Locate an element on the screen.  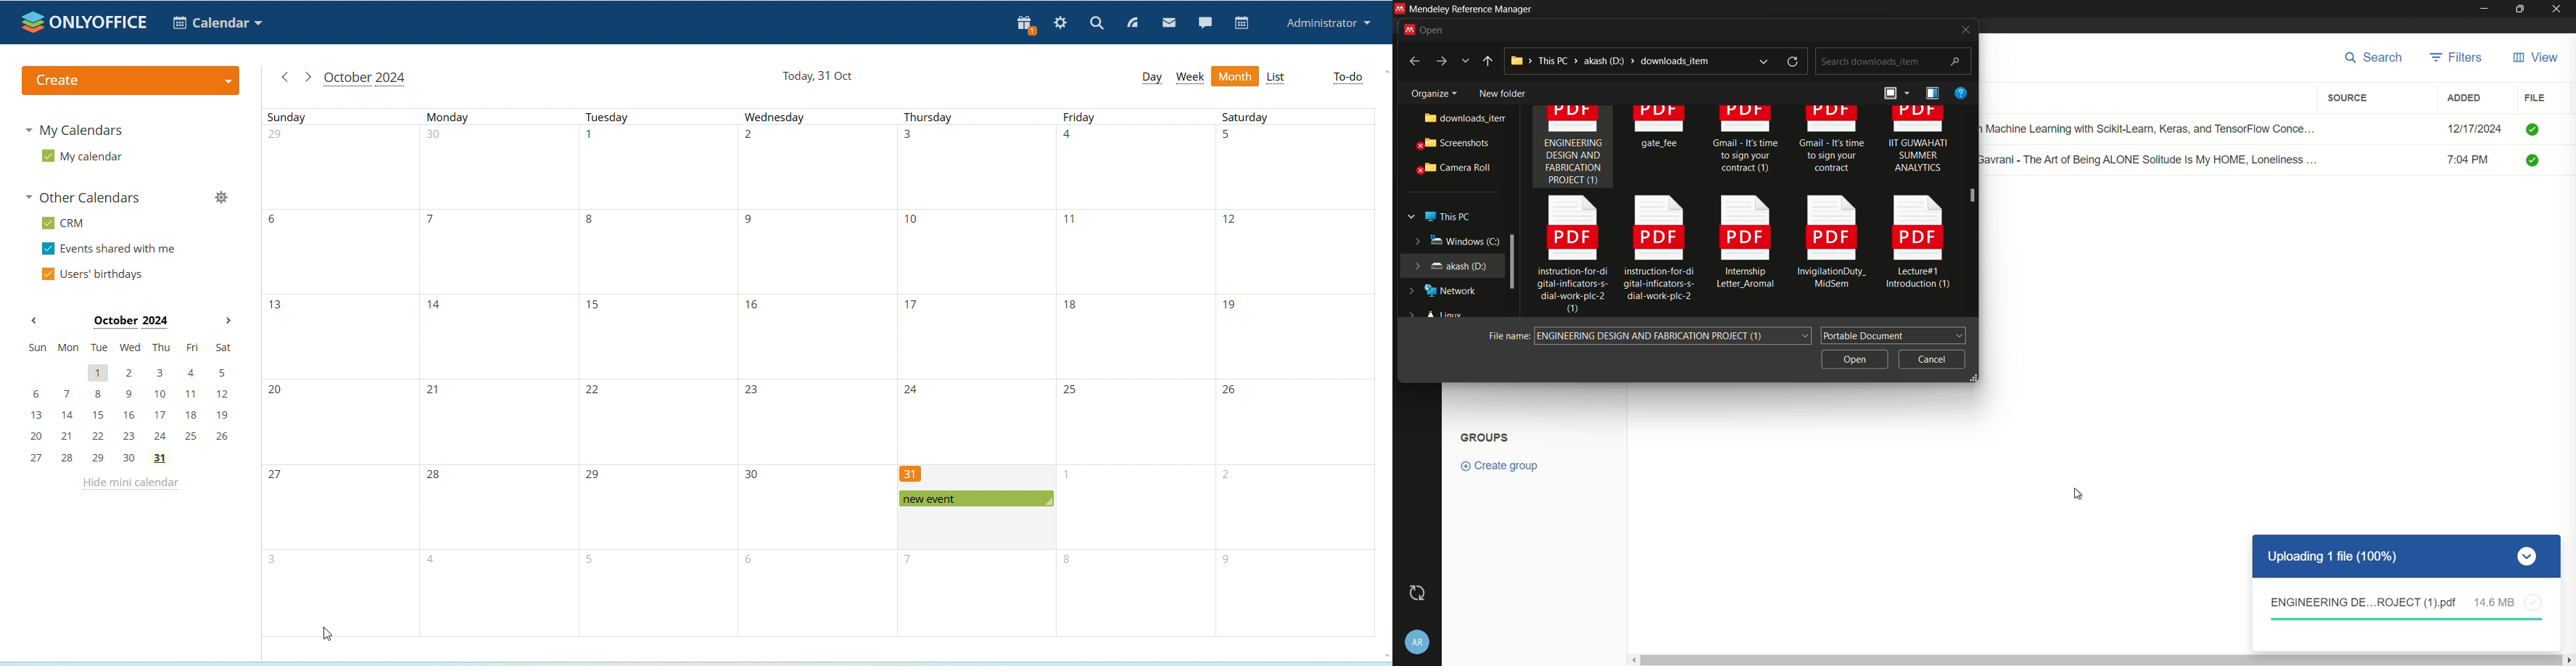
logo is located at coordinates (86, 22).